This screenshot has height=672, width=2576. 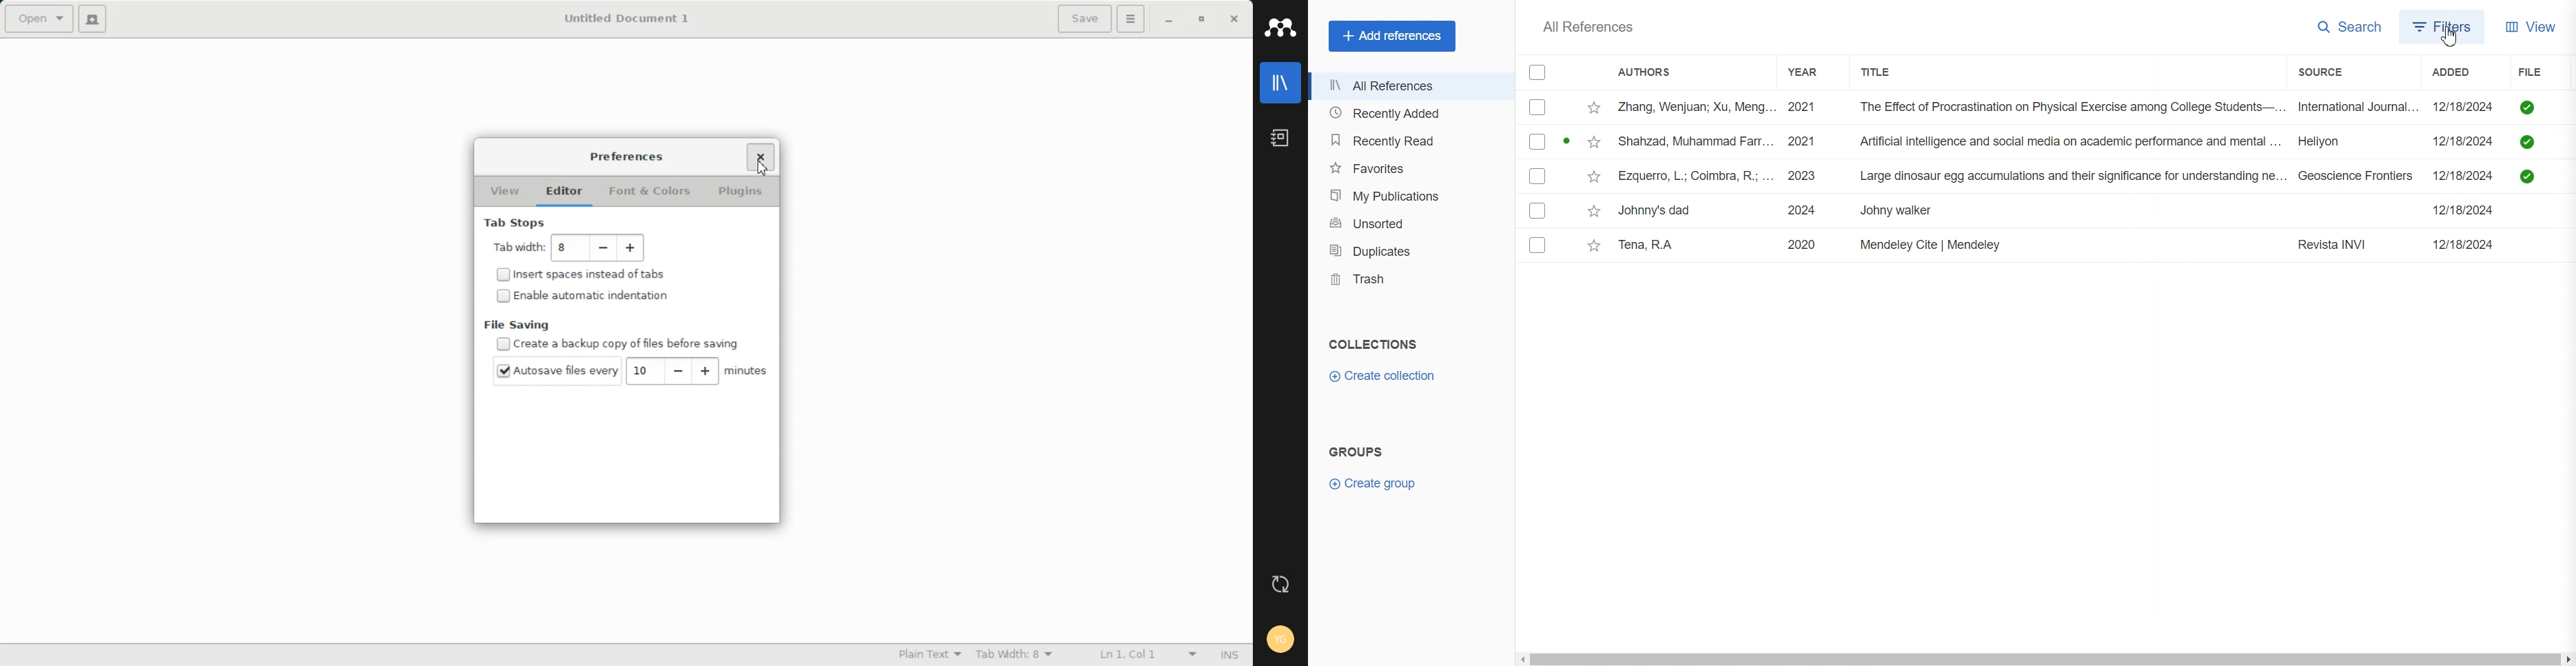 What do you see at coordinates (92, 19) in the screenshot?
I see `Create a new file` at bounding box center [92, 19].